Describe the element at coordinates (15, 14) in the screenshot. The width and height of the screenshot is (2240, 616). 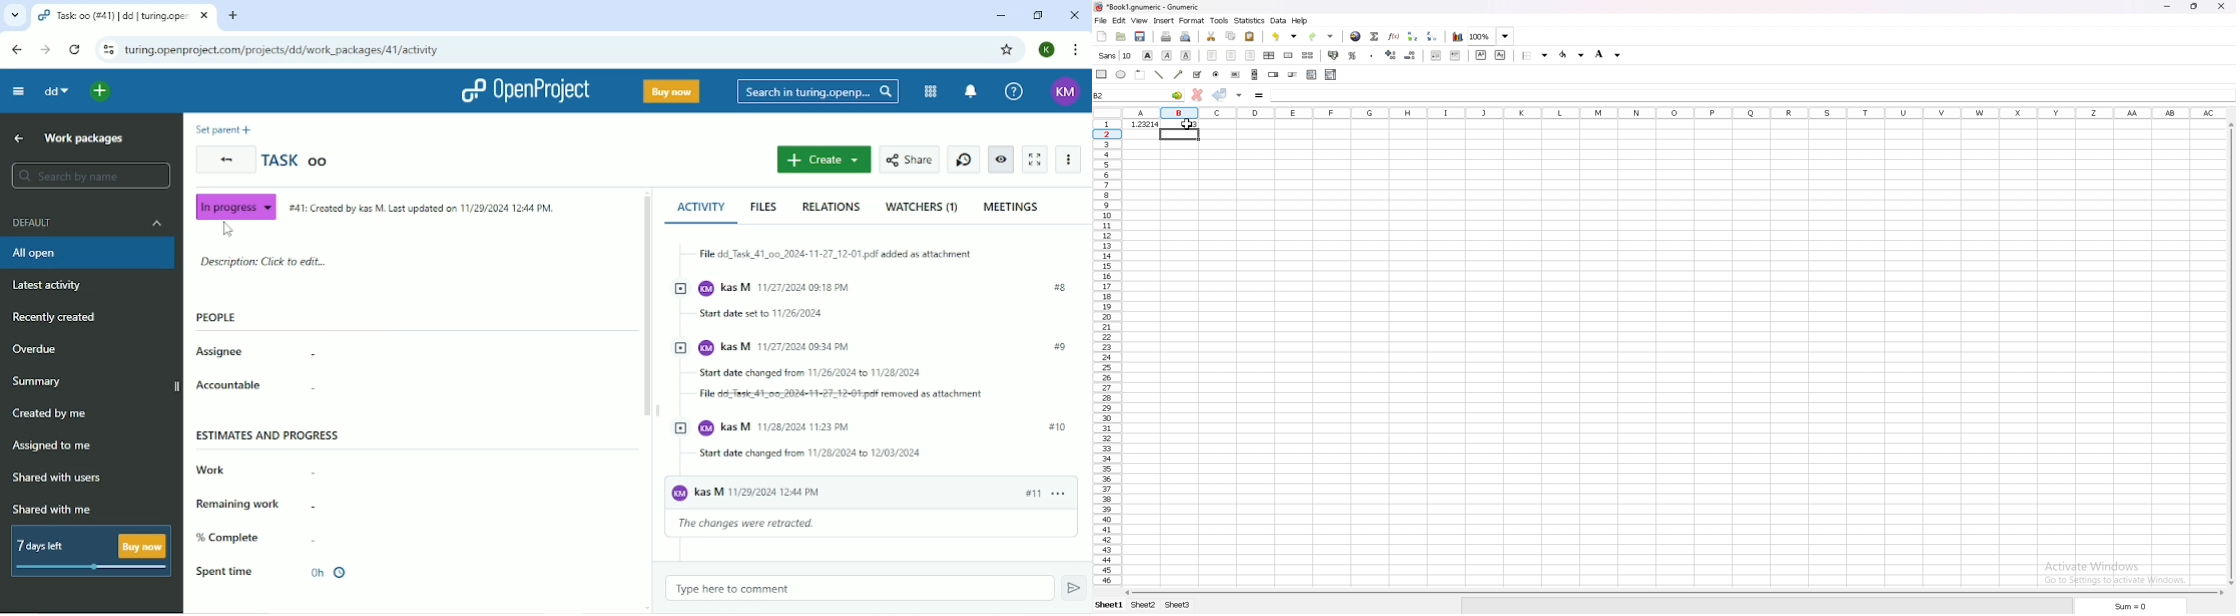
I see `Search tabs` at that location.